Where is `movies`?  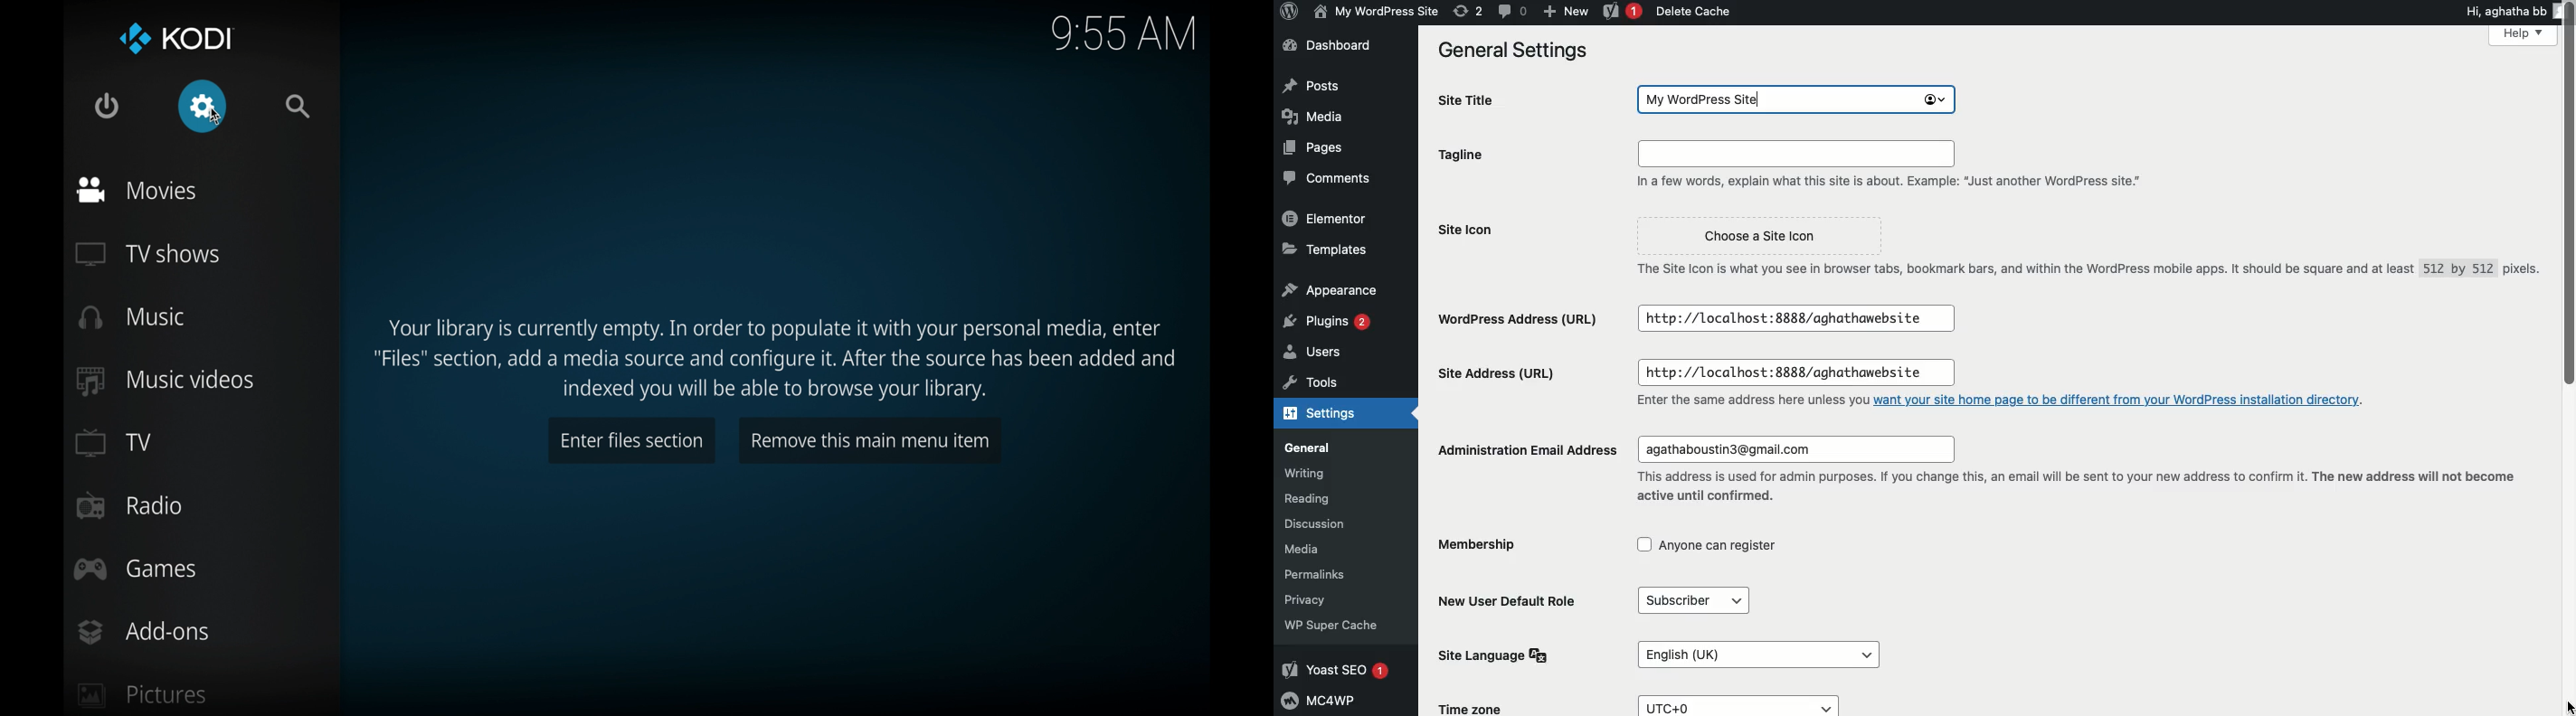 movies is located at coordinates (139, 190).